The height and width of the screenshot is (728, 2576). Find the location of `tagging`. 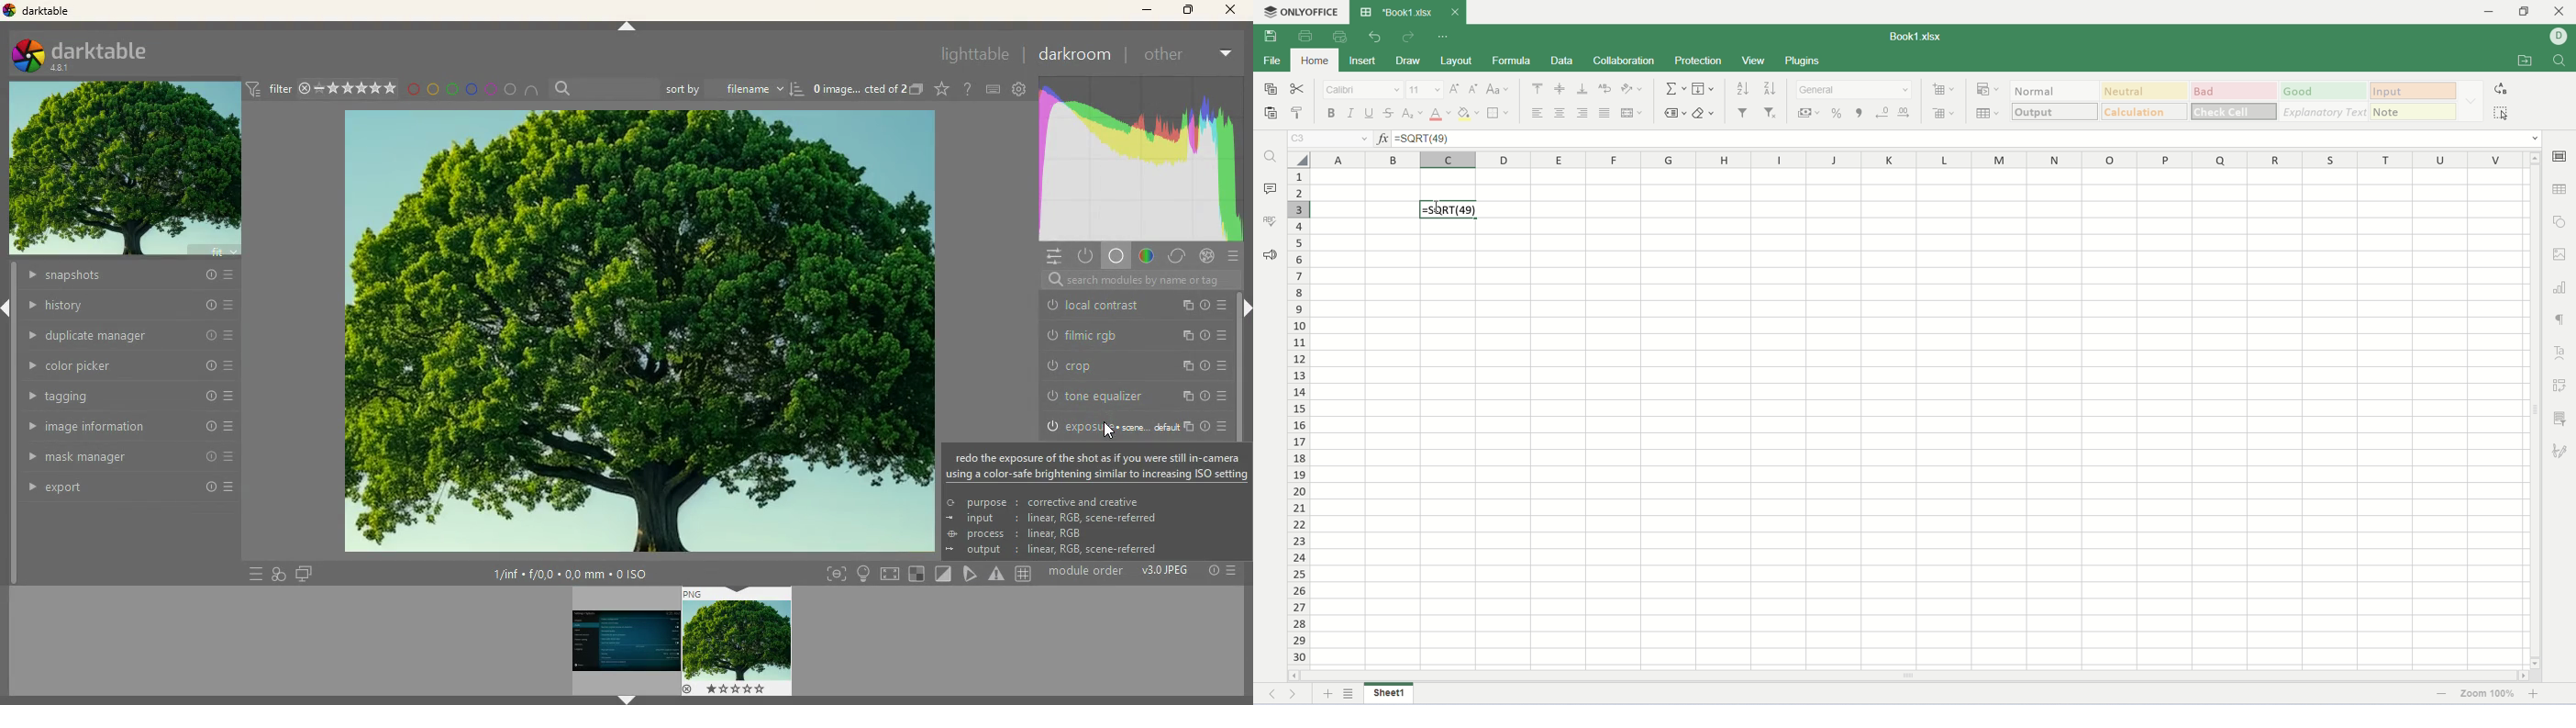

tagging is located at coordinates (132, 397).